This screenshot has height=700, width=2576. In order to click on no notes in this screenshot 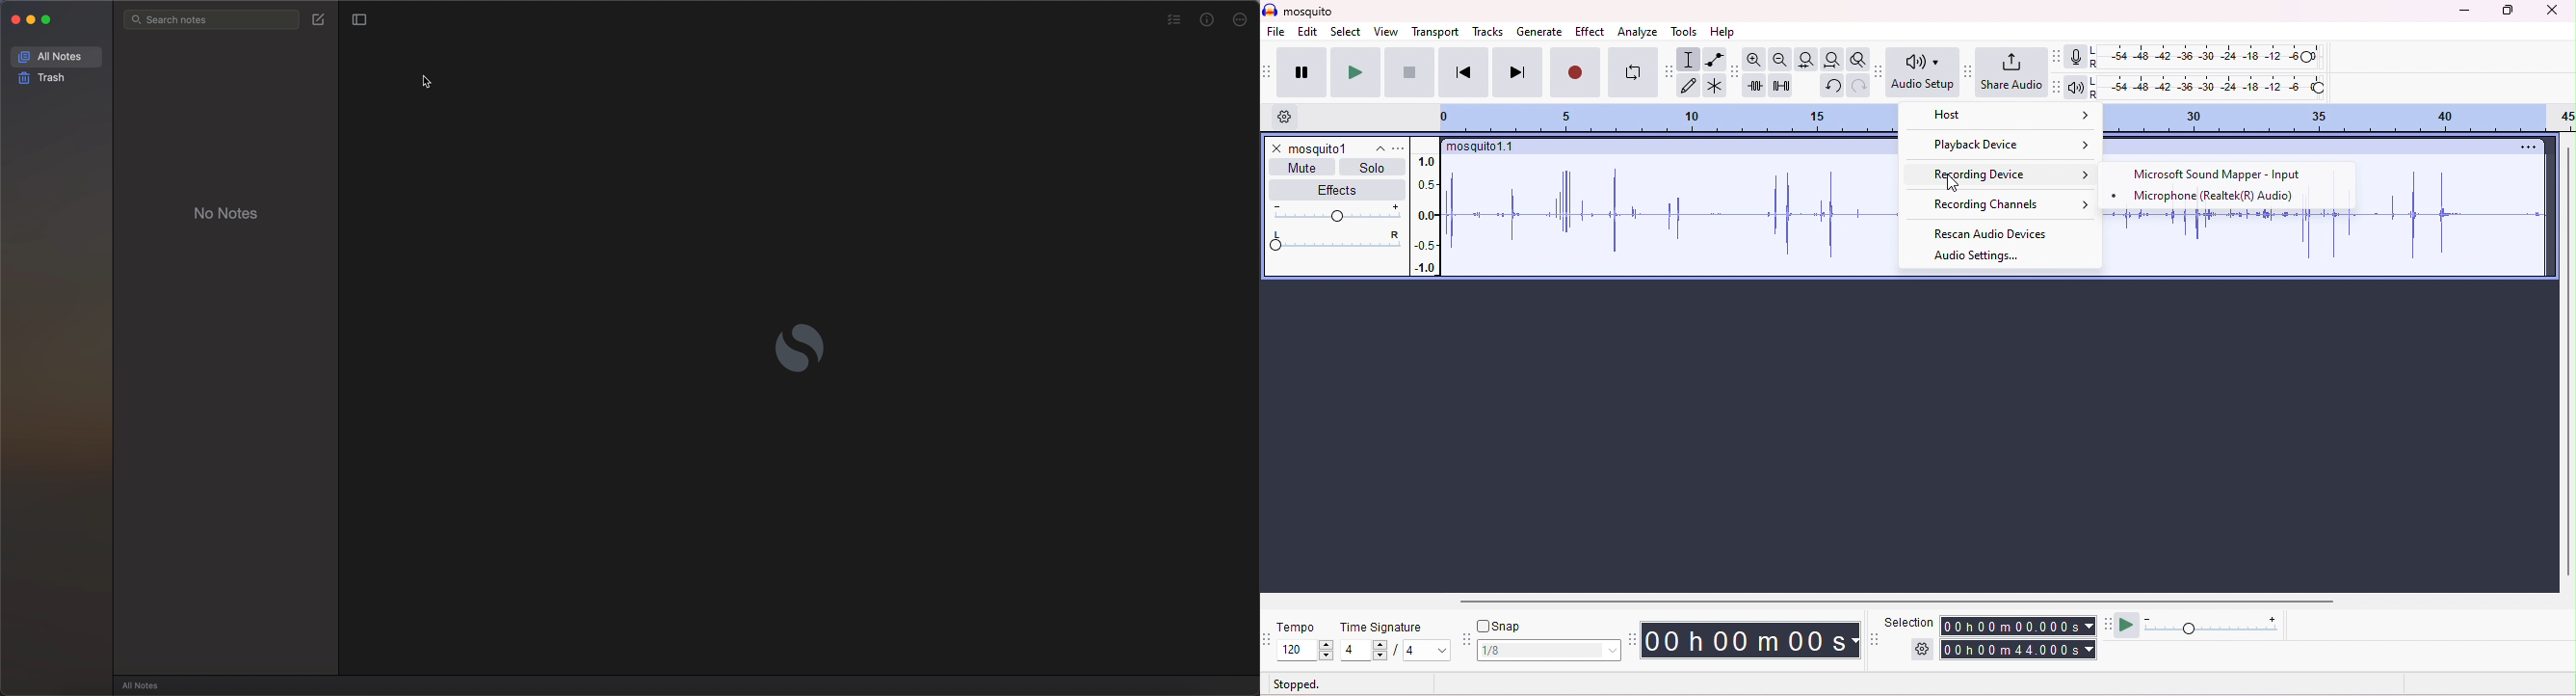, I will do `click(227, 212)`.